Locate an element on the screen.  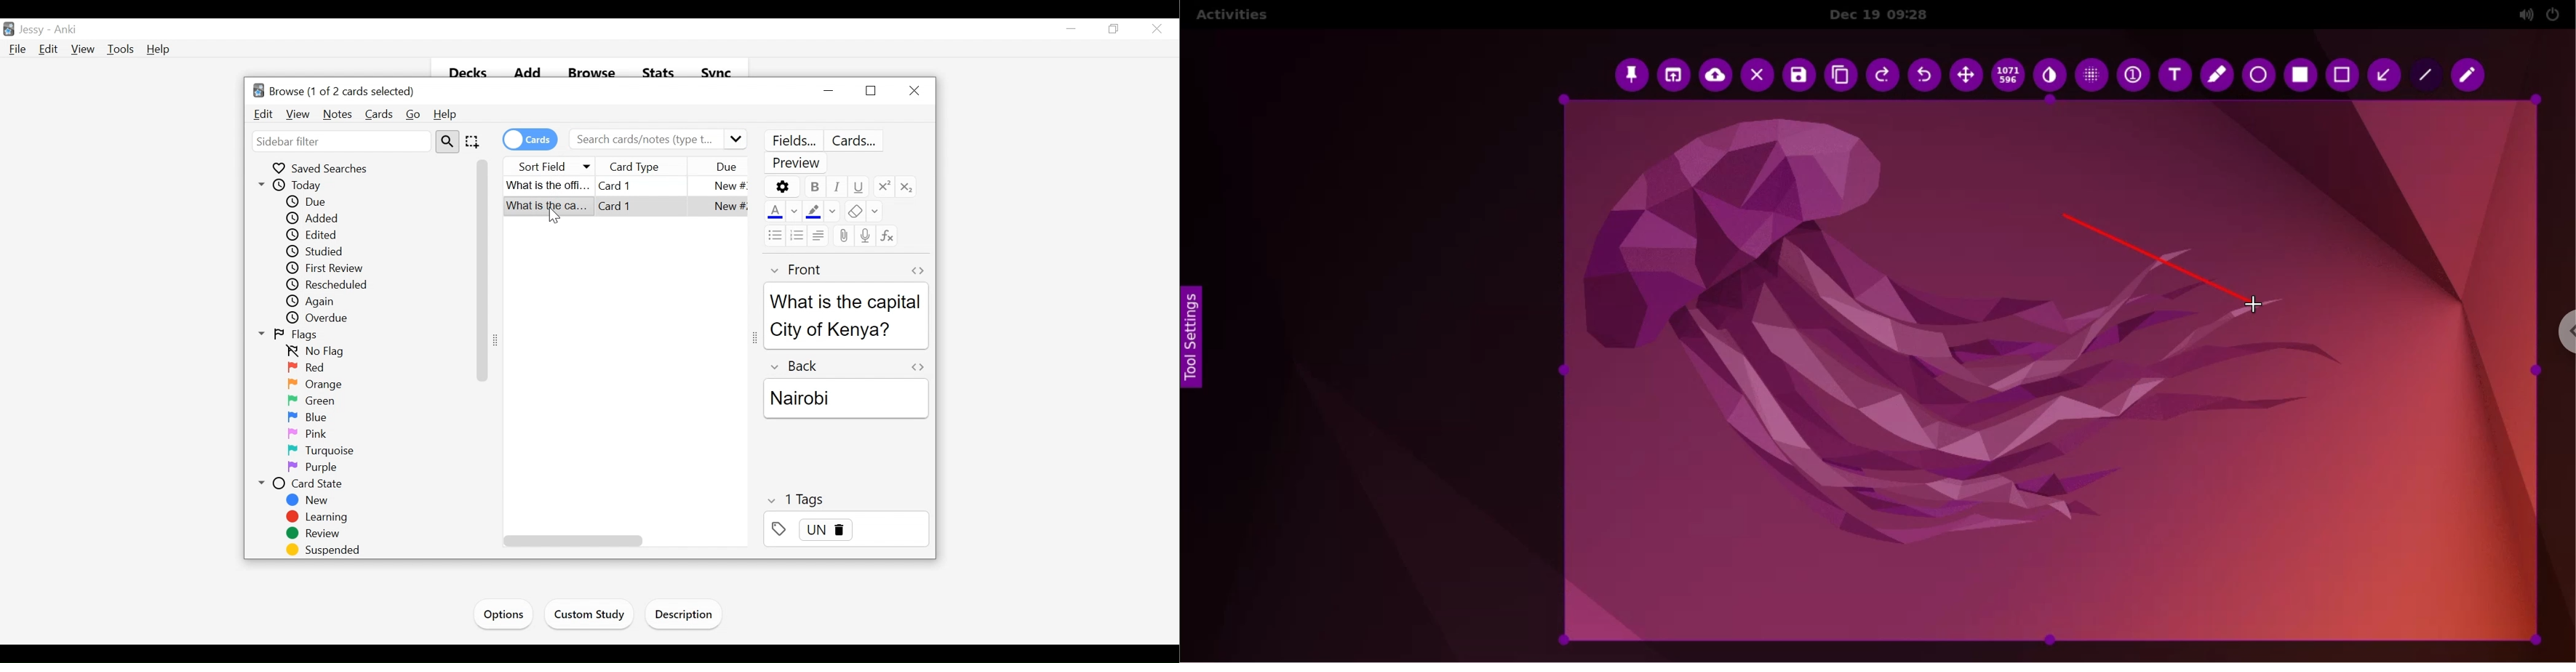
cursor is located at coordinates (551, 215).